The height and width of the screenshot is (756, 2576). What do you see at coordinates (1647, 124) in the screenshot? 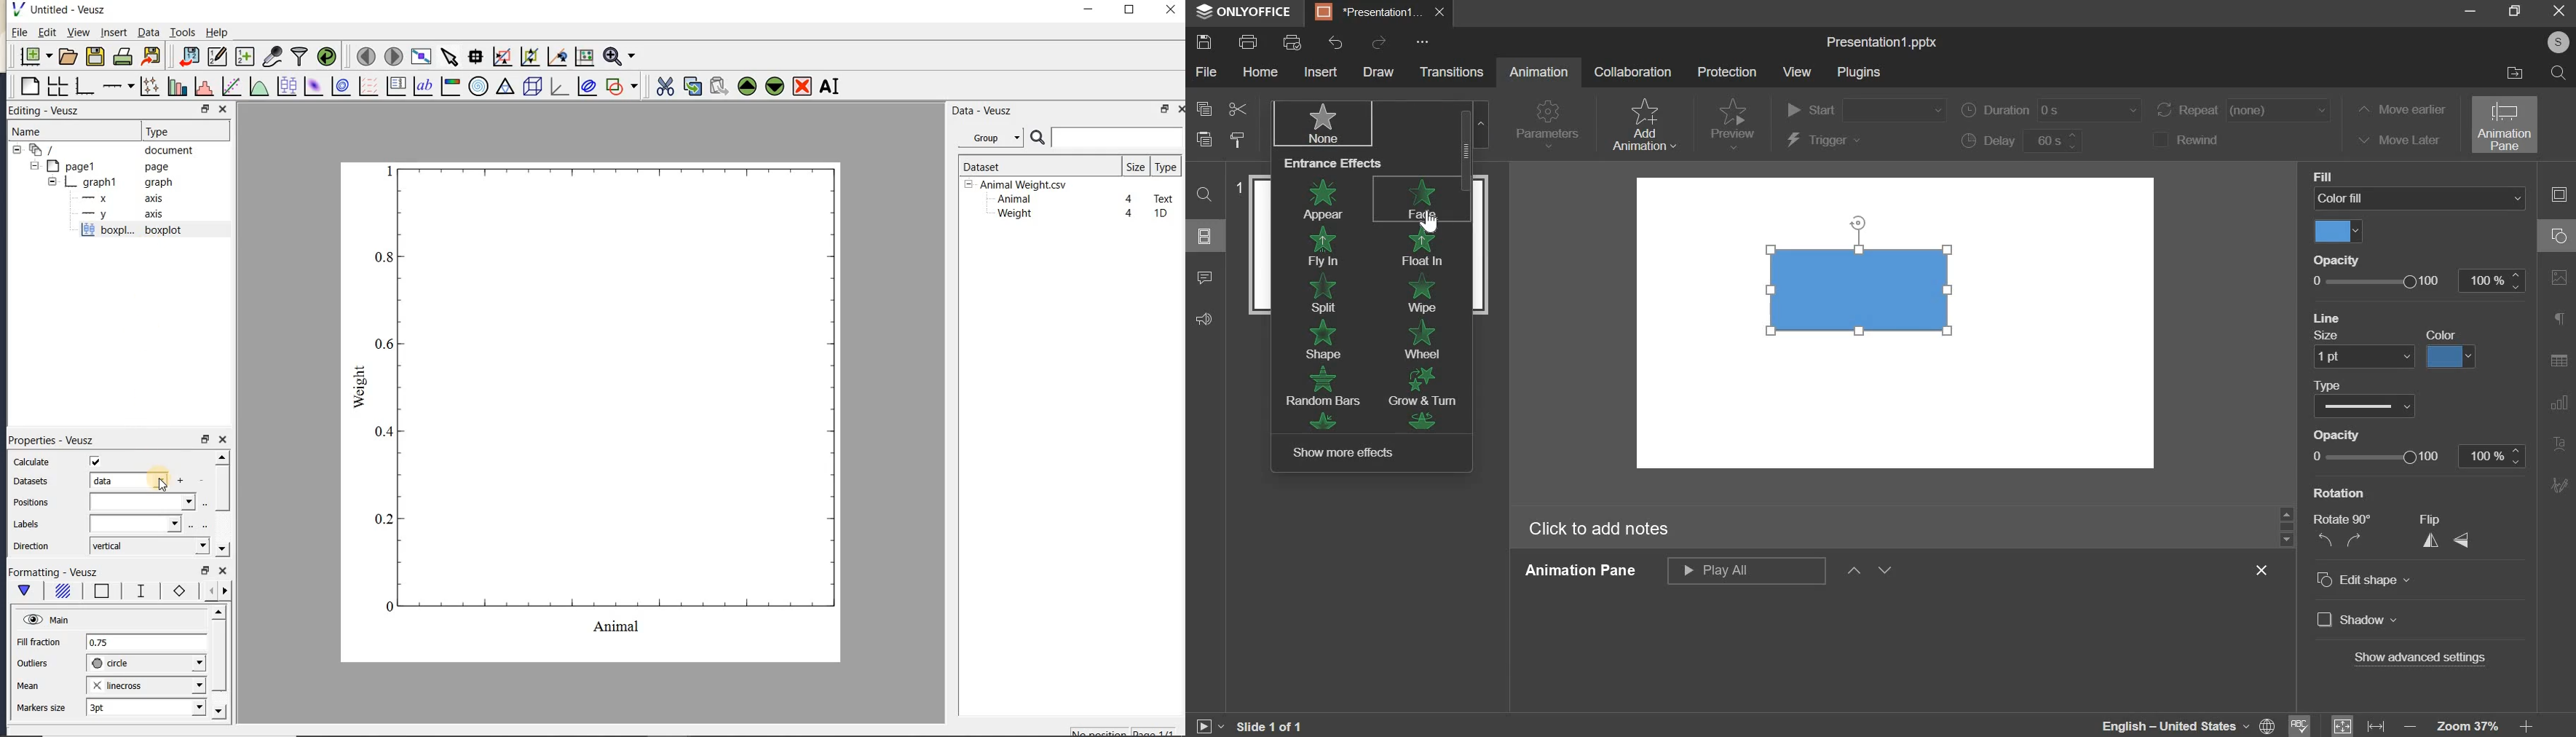
I see `add animation` at bounding box center [1647, 124].